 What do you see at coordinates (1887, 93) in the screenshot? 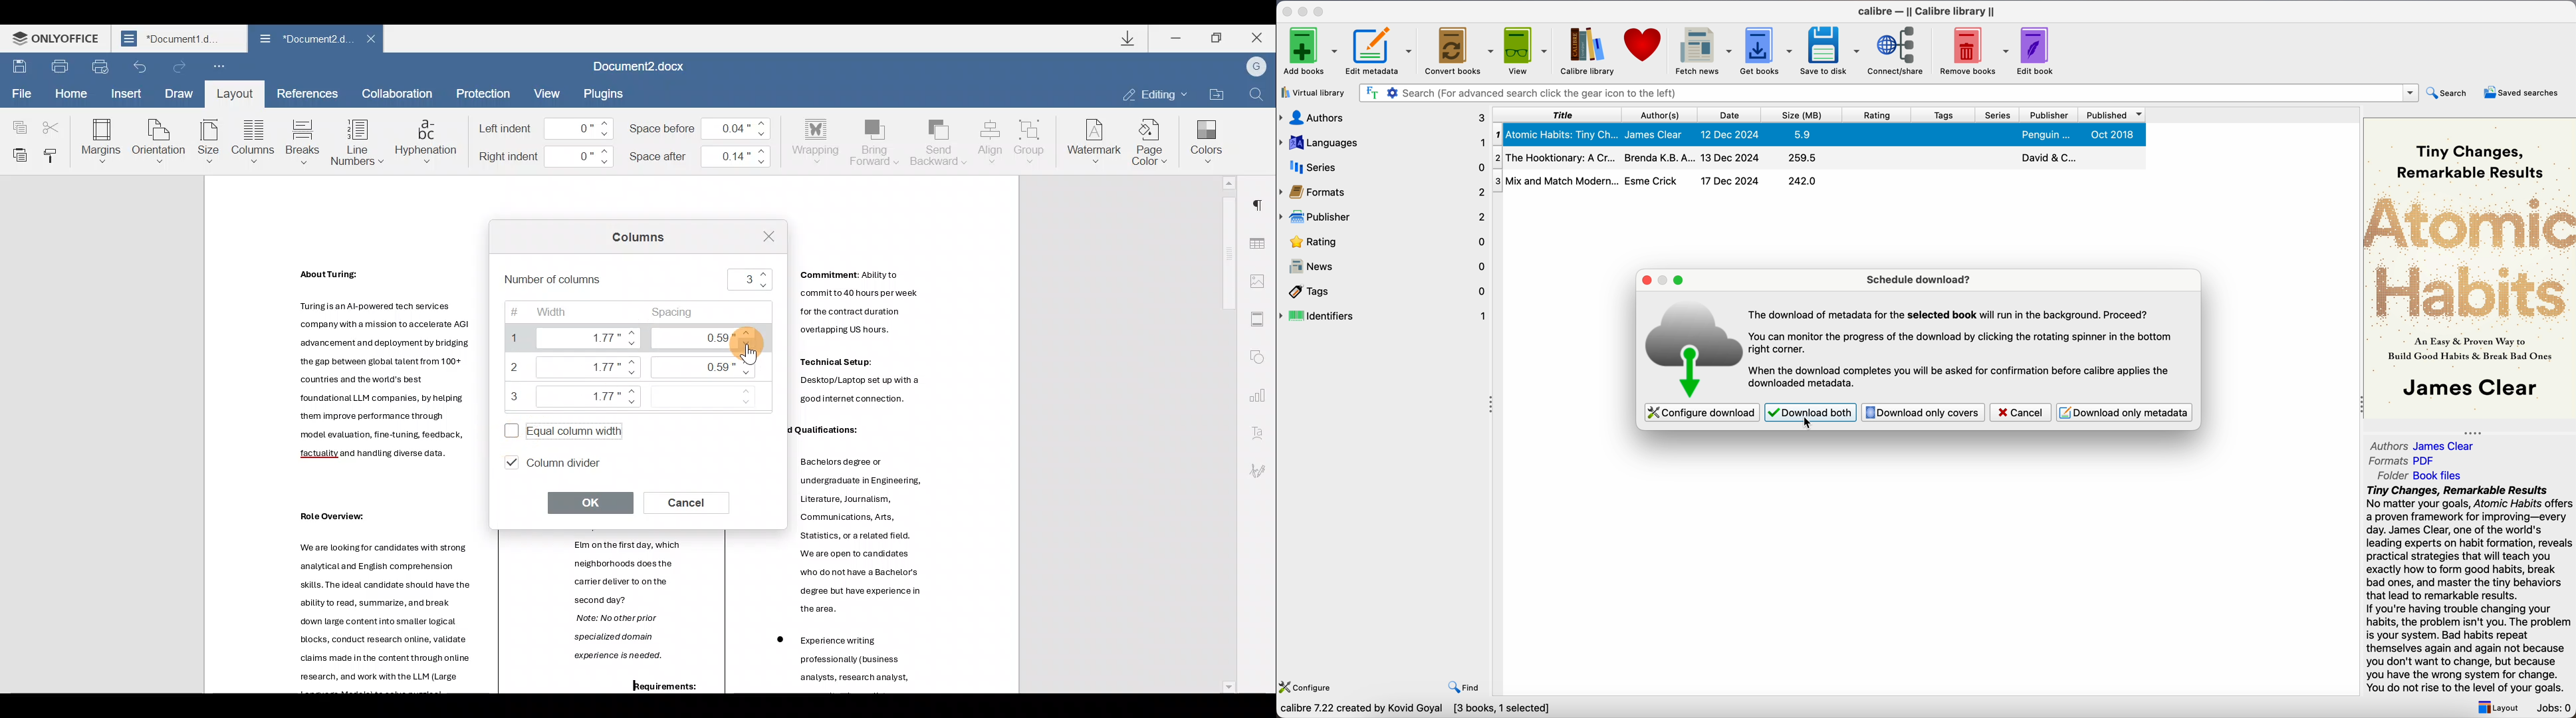
I see `search bar` at bounding box center [1887, 93].